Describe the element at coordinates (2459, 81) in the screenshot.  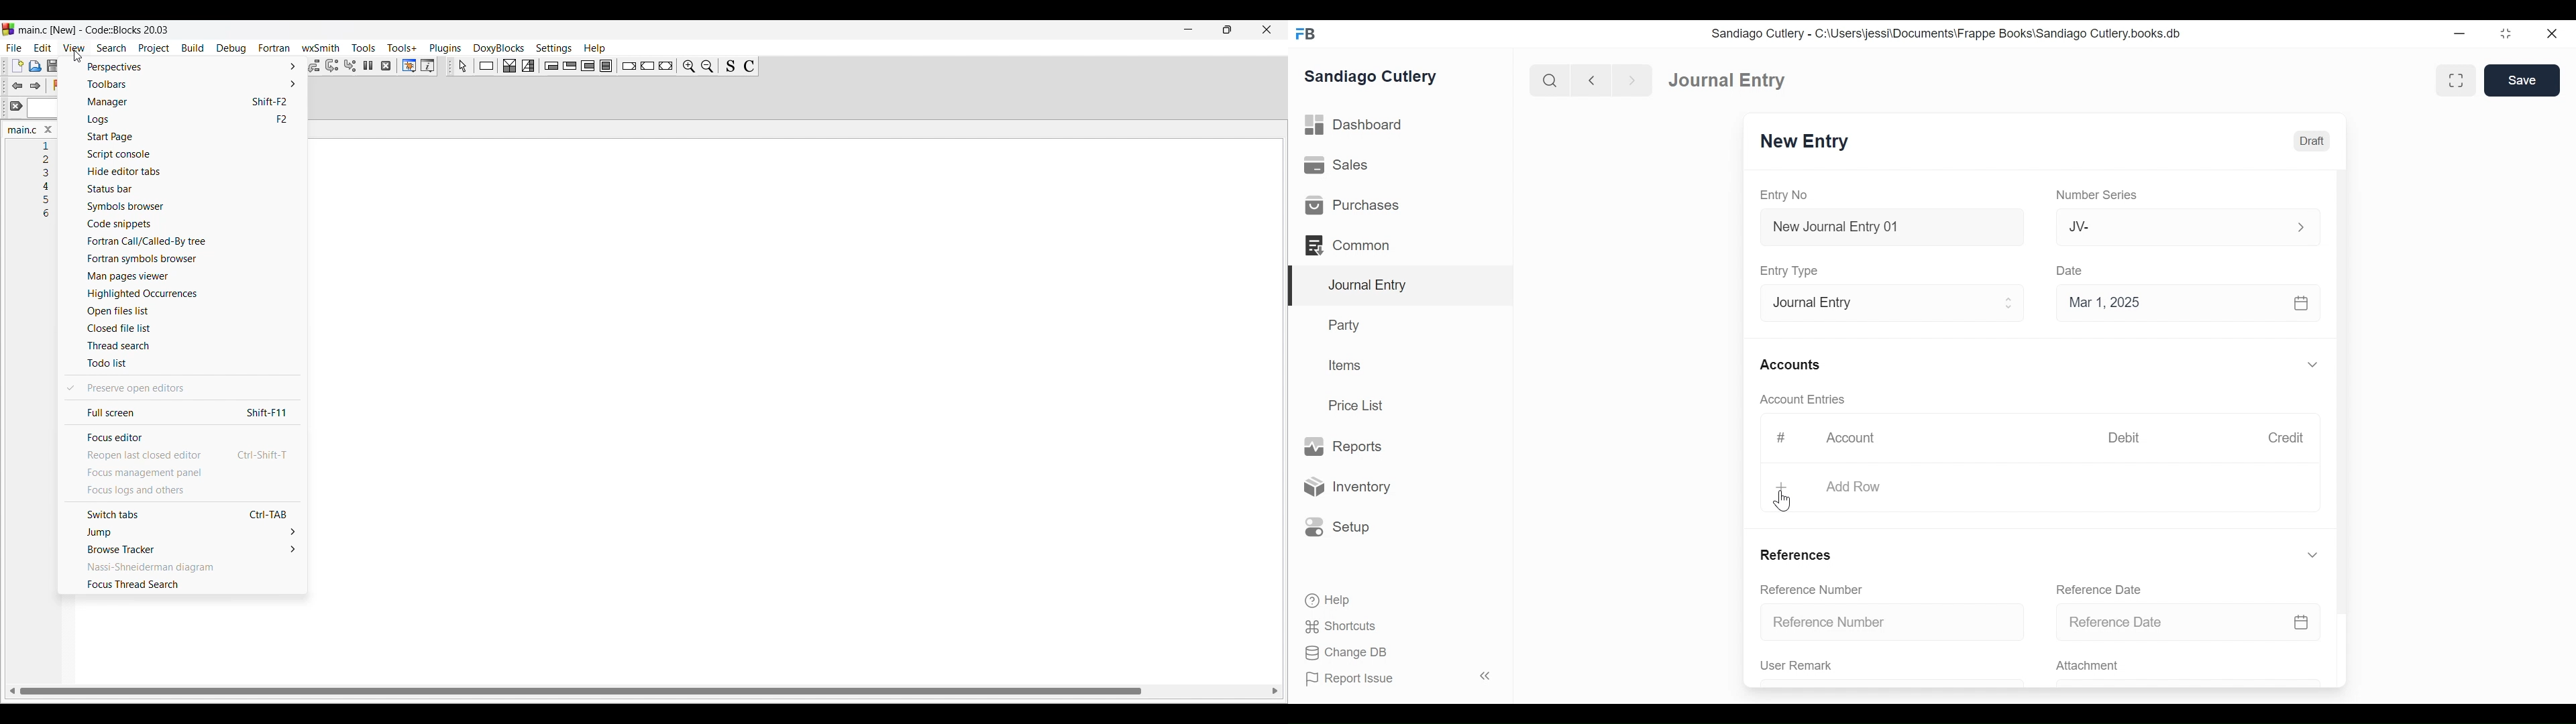
I see `toggle between form and full width` at that location.